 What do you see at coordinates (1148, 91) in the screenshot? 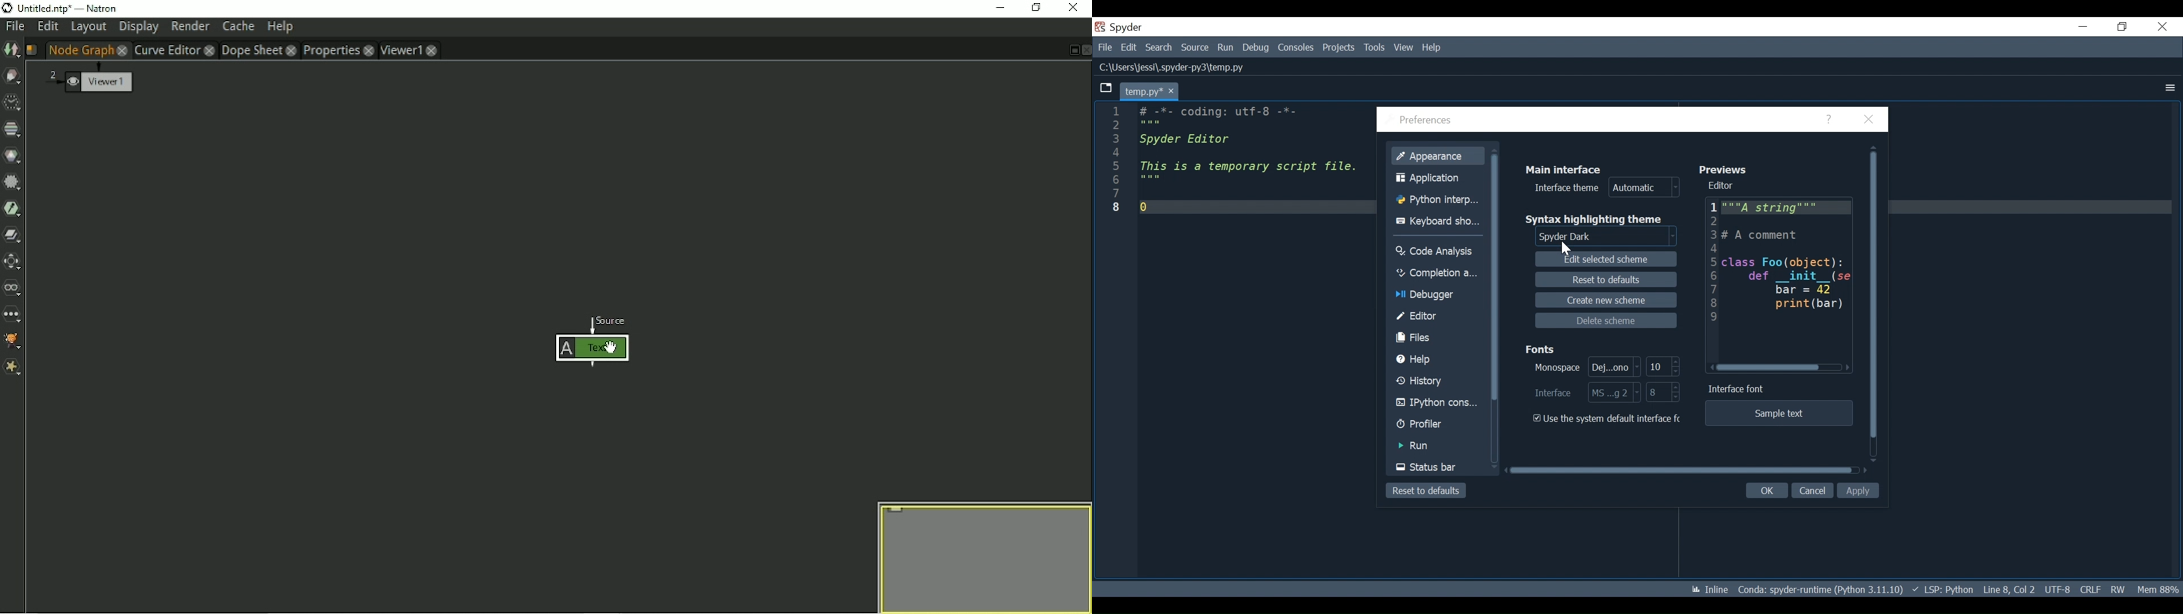
I see `Current tab` at bounding box center [1148, 91].